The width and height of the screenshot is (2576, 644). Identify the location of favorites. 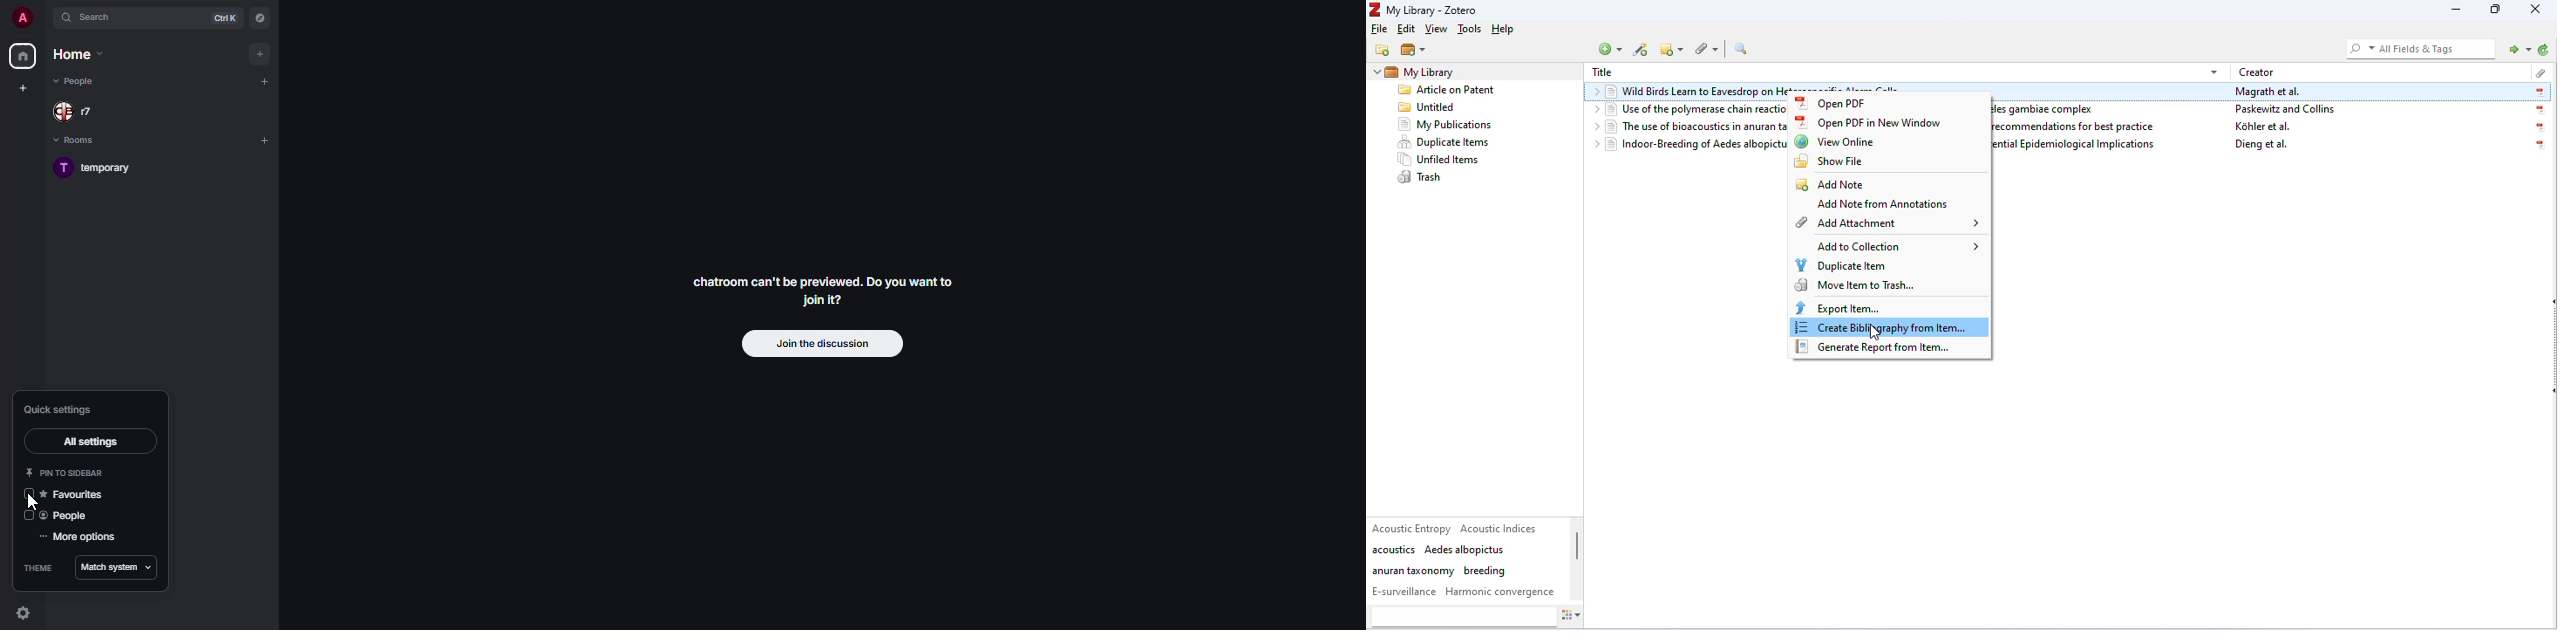
(75, 495).